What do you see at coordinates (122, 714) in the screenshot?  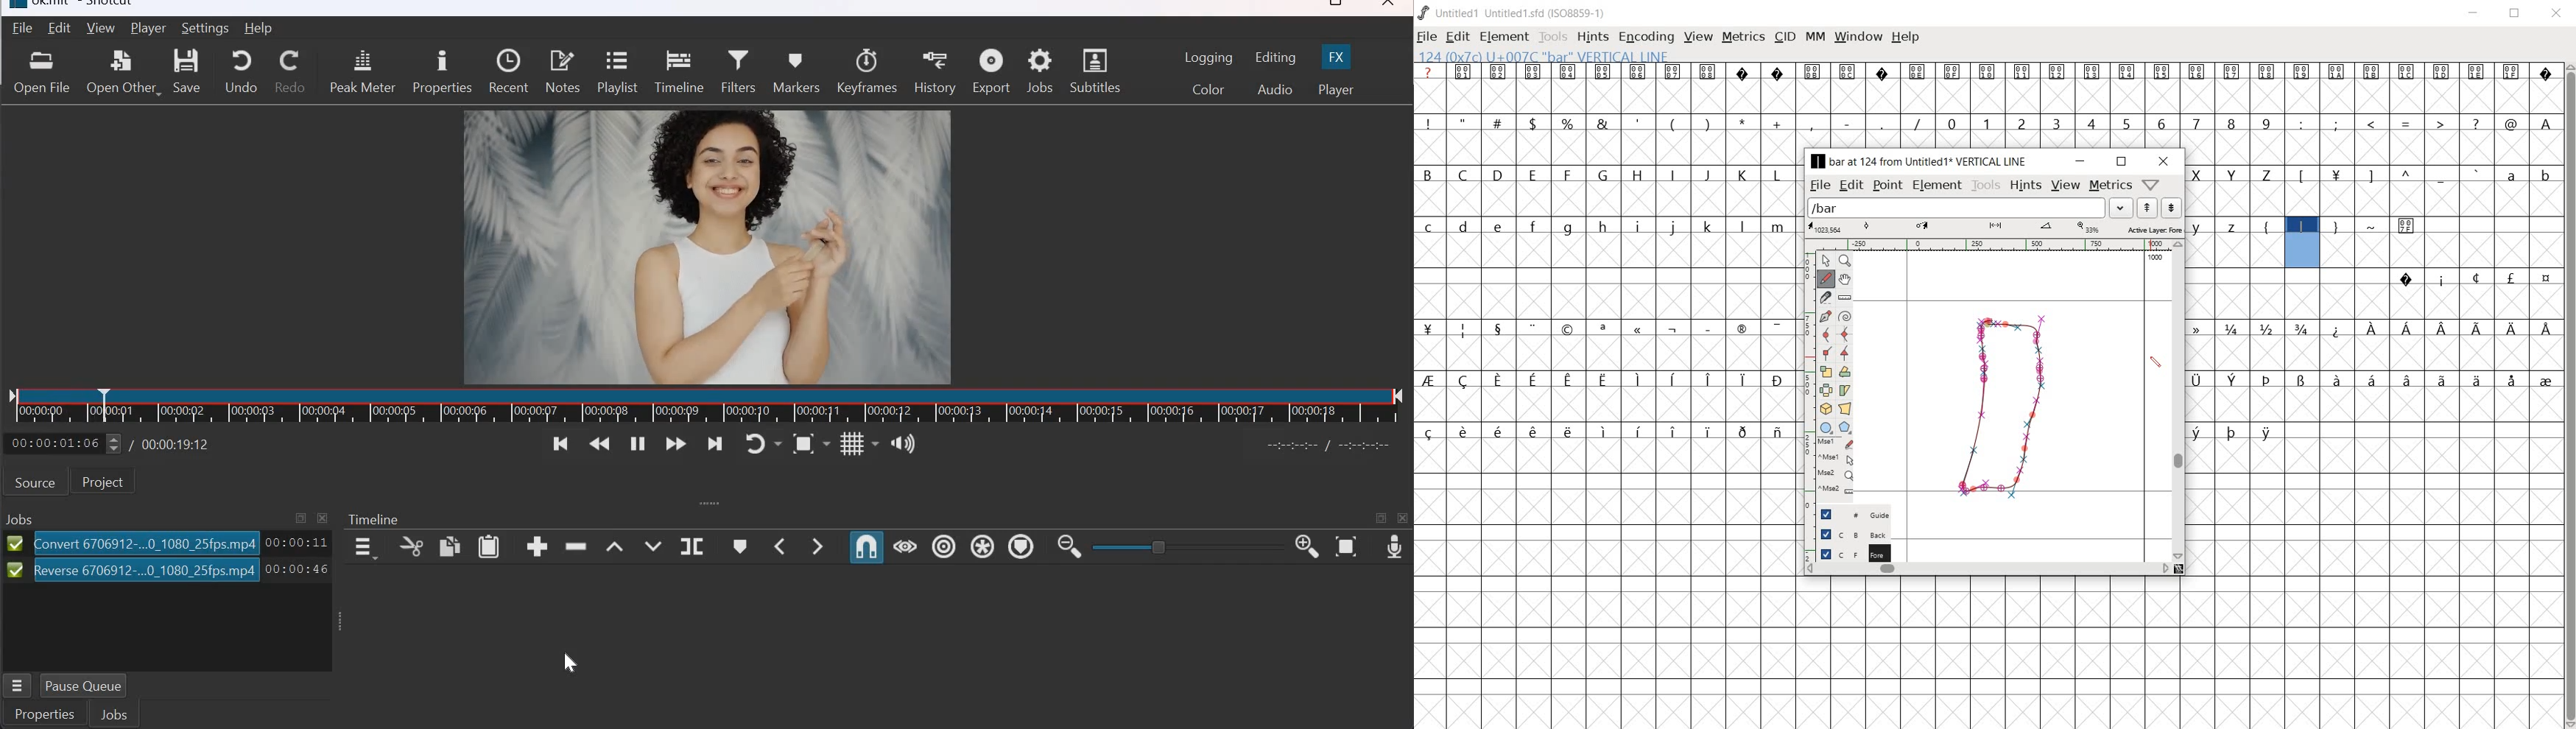 I see `Jobs` at bounding box center [122, 714].